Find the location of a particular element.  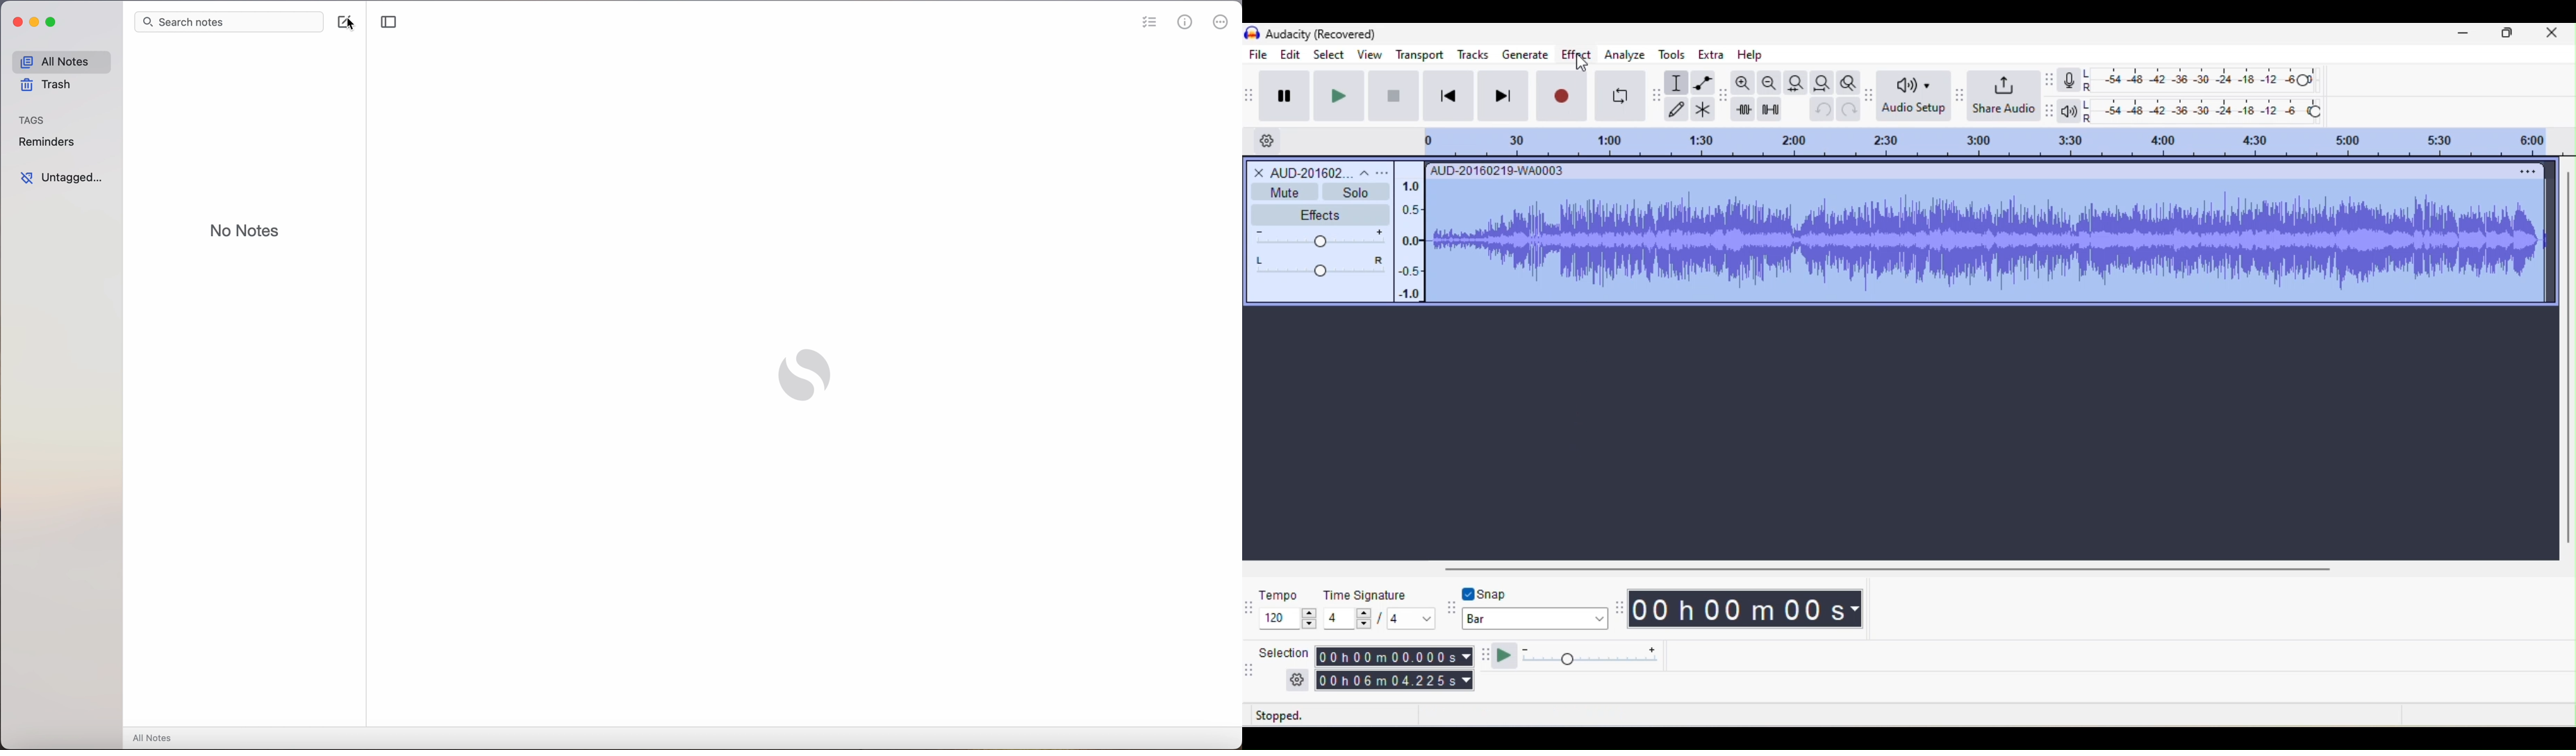

record is located at coordinates (1562, 95).